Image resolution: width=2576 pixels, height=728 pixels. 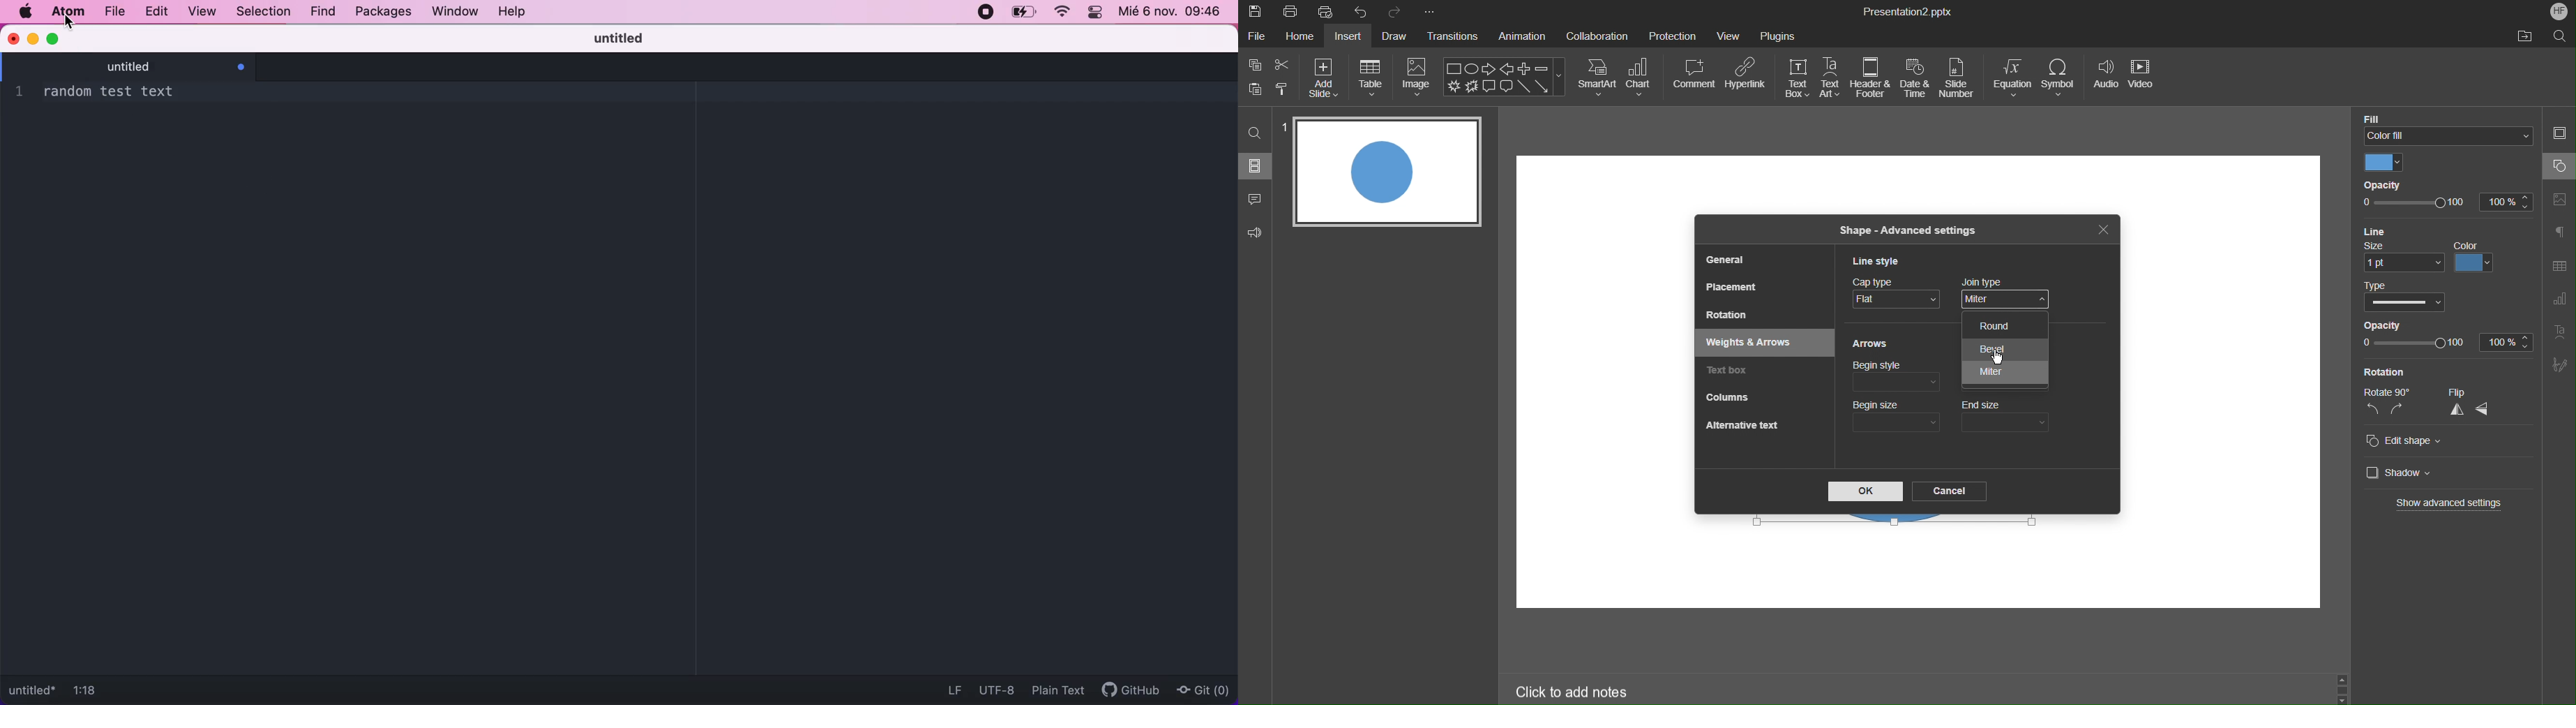 I want to click on close, so click(x=15, y=39).